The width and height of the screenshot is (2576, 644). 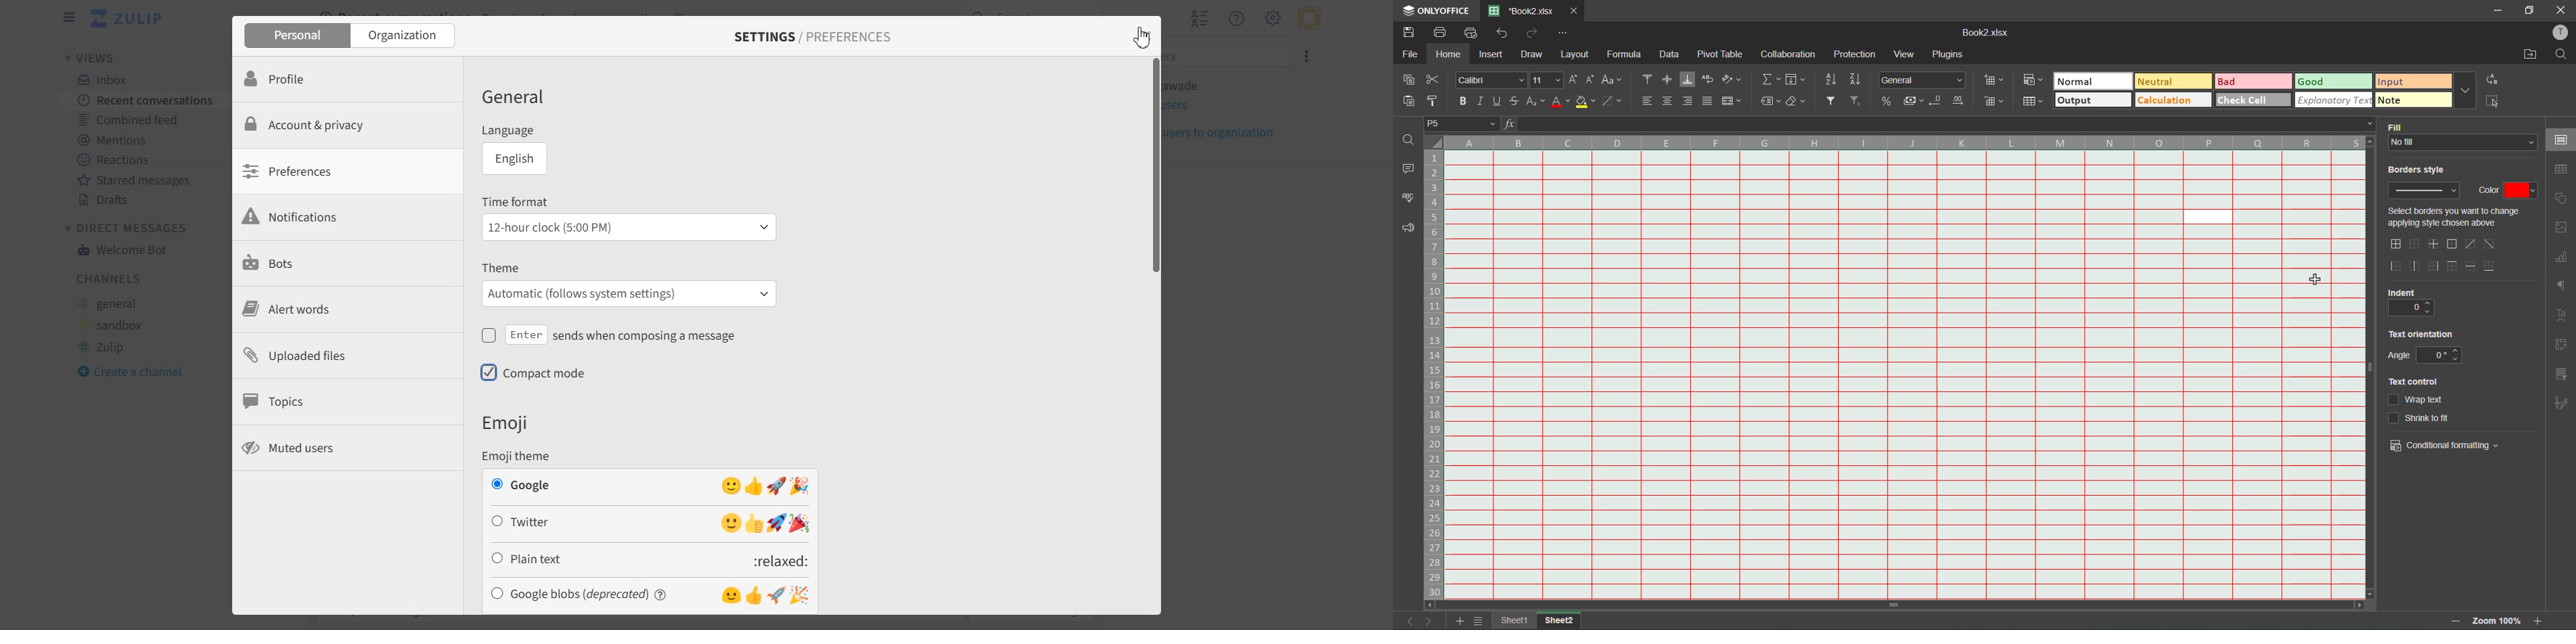 I want to click on merge and center, so click(x=1733, y=102).